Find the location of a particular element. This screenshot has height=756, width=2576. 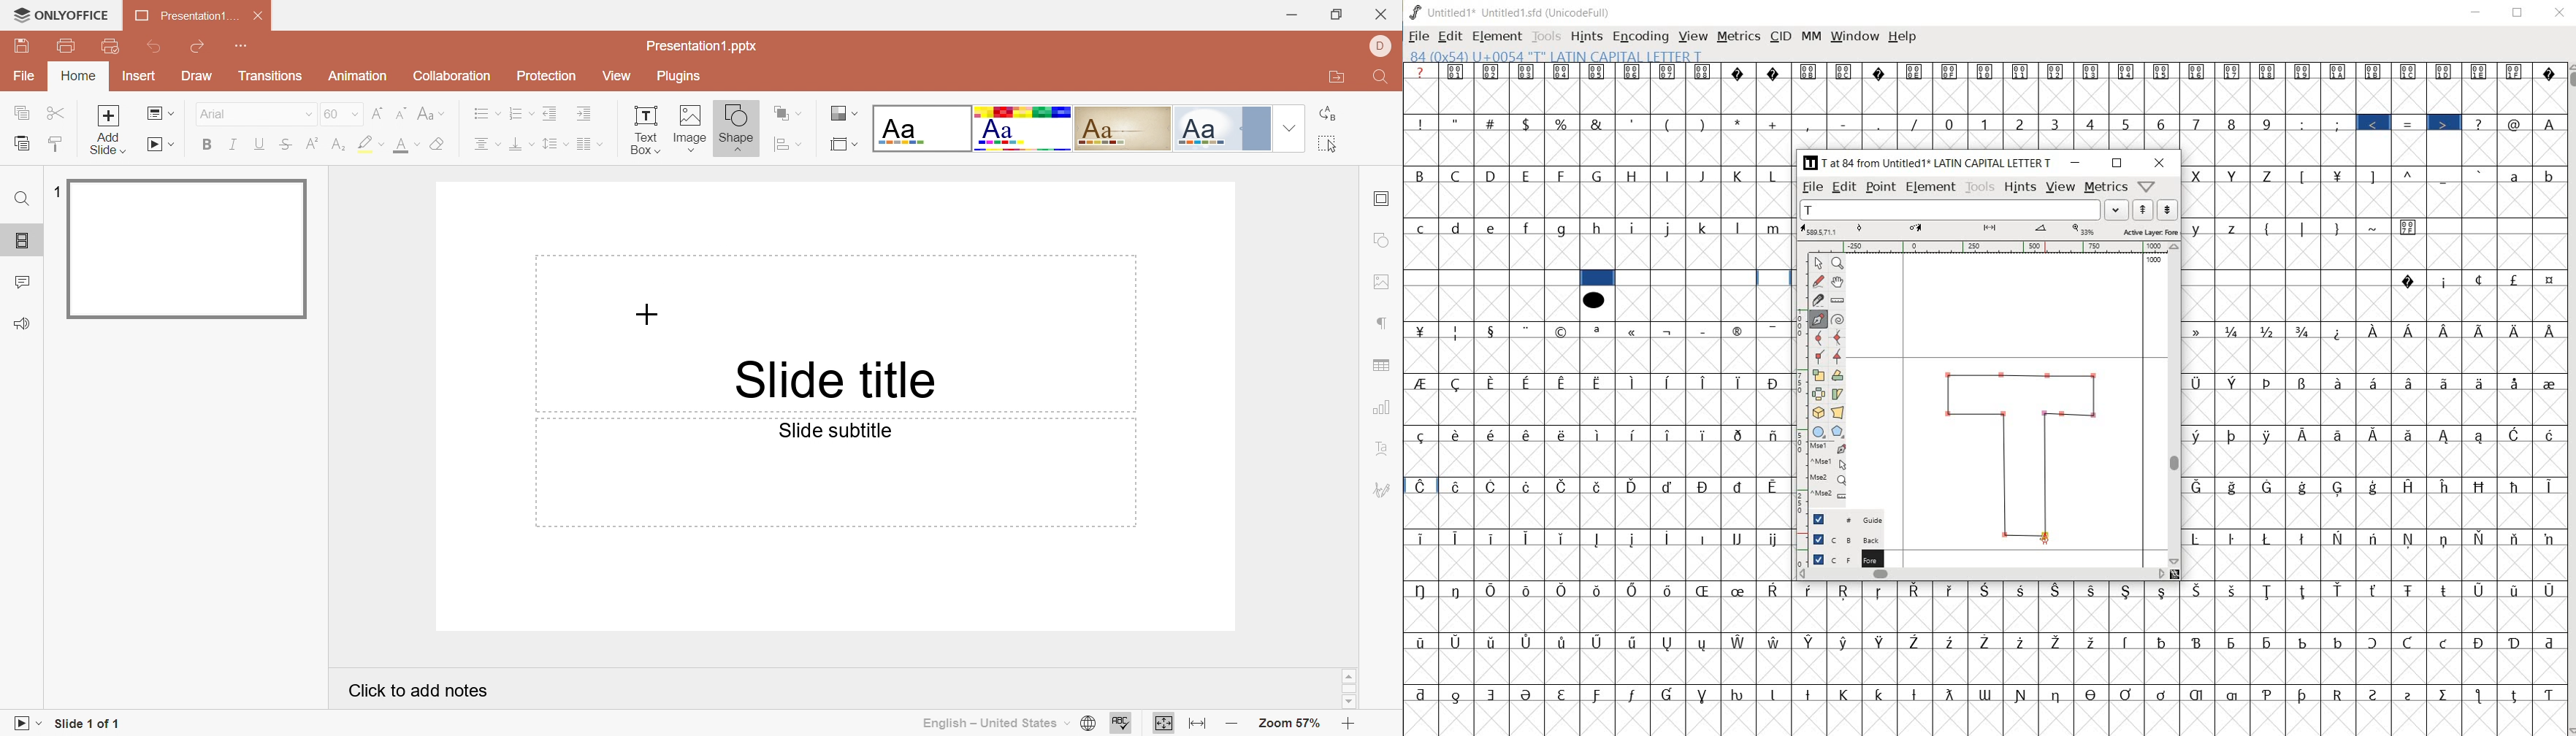

Symbol is located at coordinates (2339, 487).